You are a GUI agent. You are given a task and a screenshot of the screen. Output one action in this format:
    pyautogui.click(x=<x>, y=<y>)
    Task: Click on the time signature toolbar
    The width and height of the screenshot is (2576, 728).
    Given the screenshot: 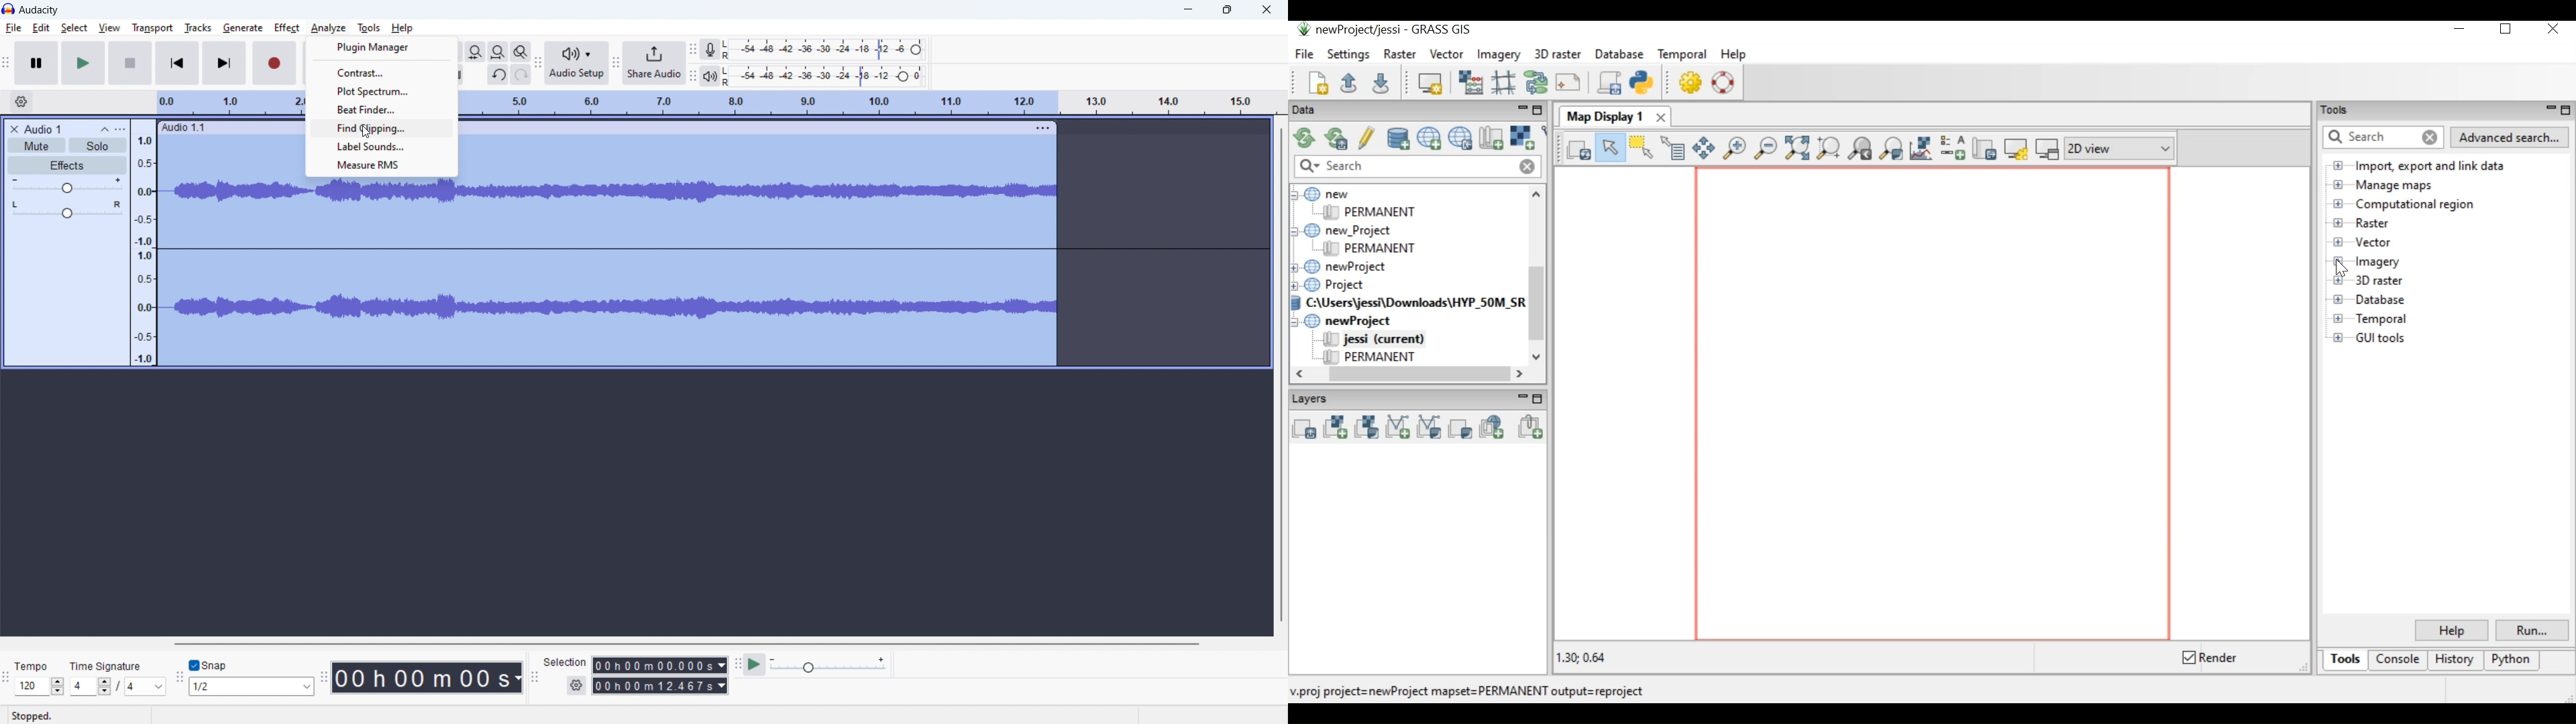 What is the action you would take?
    pyautogui.click(x=117, y=686)
    